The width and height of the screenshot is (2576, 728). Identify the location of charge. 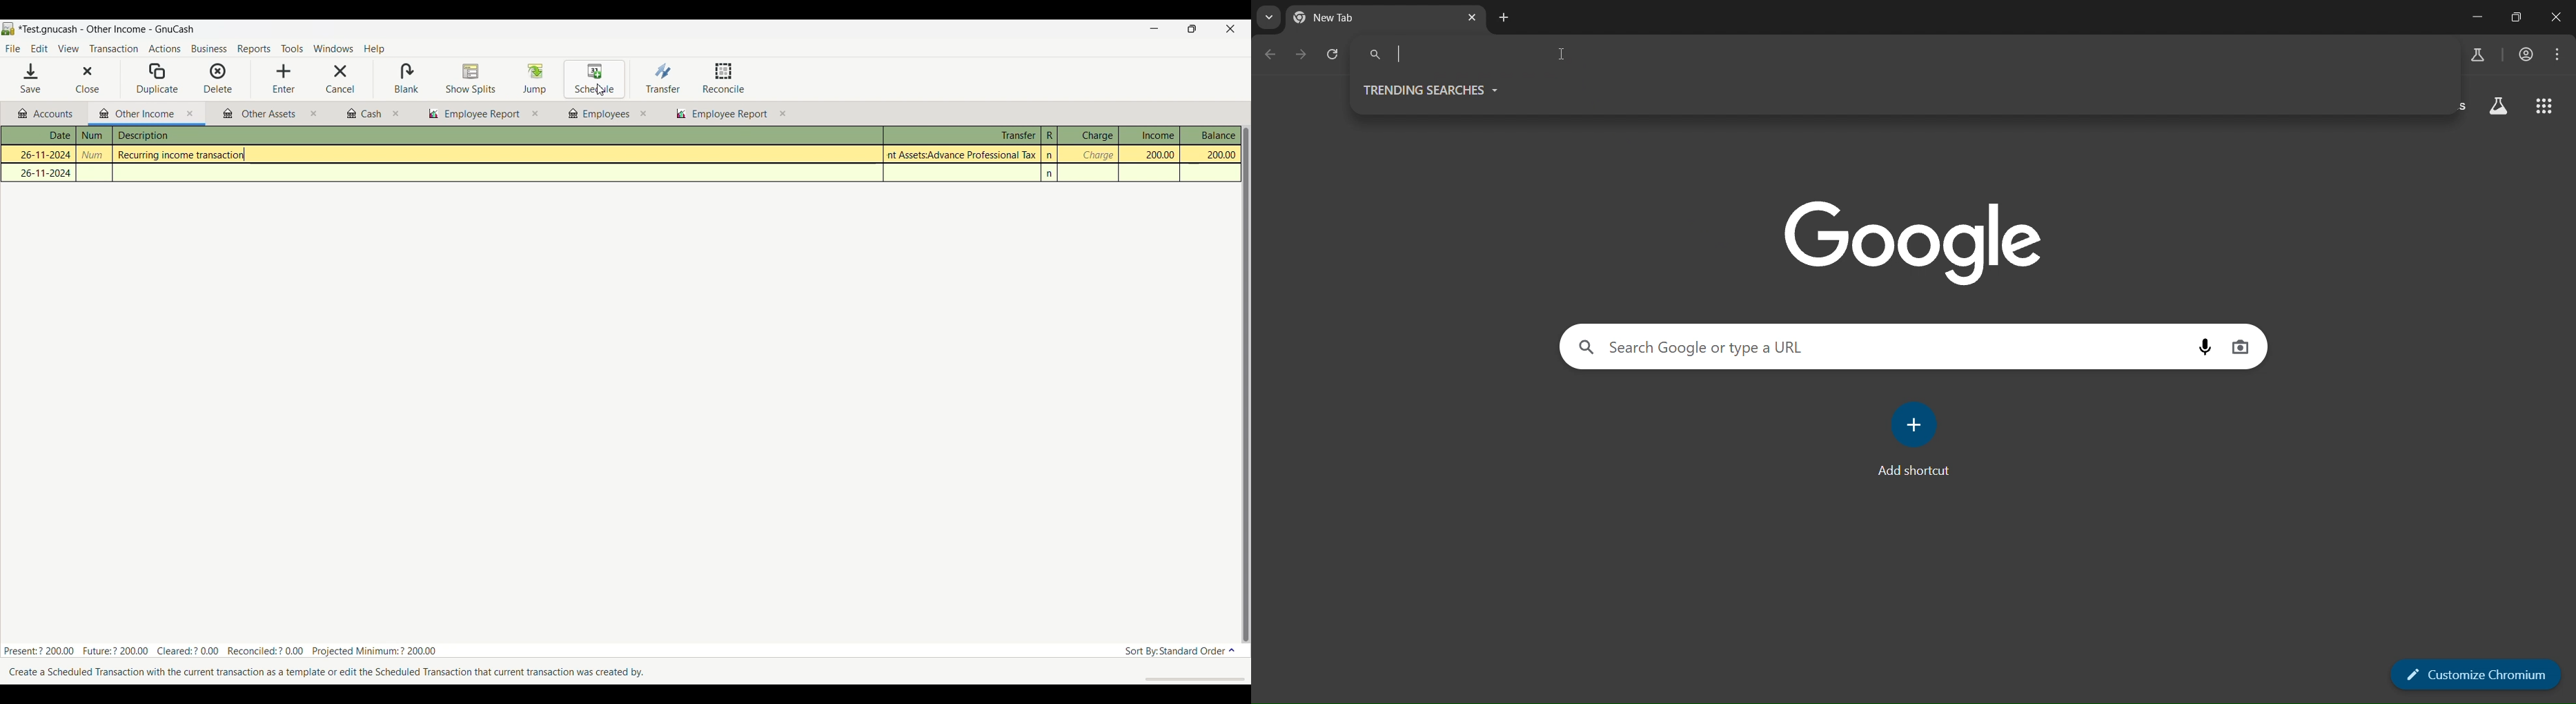
(1097, 155).